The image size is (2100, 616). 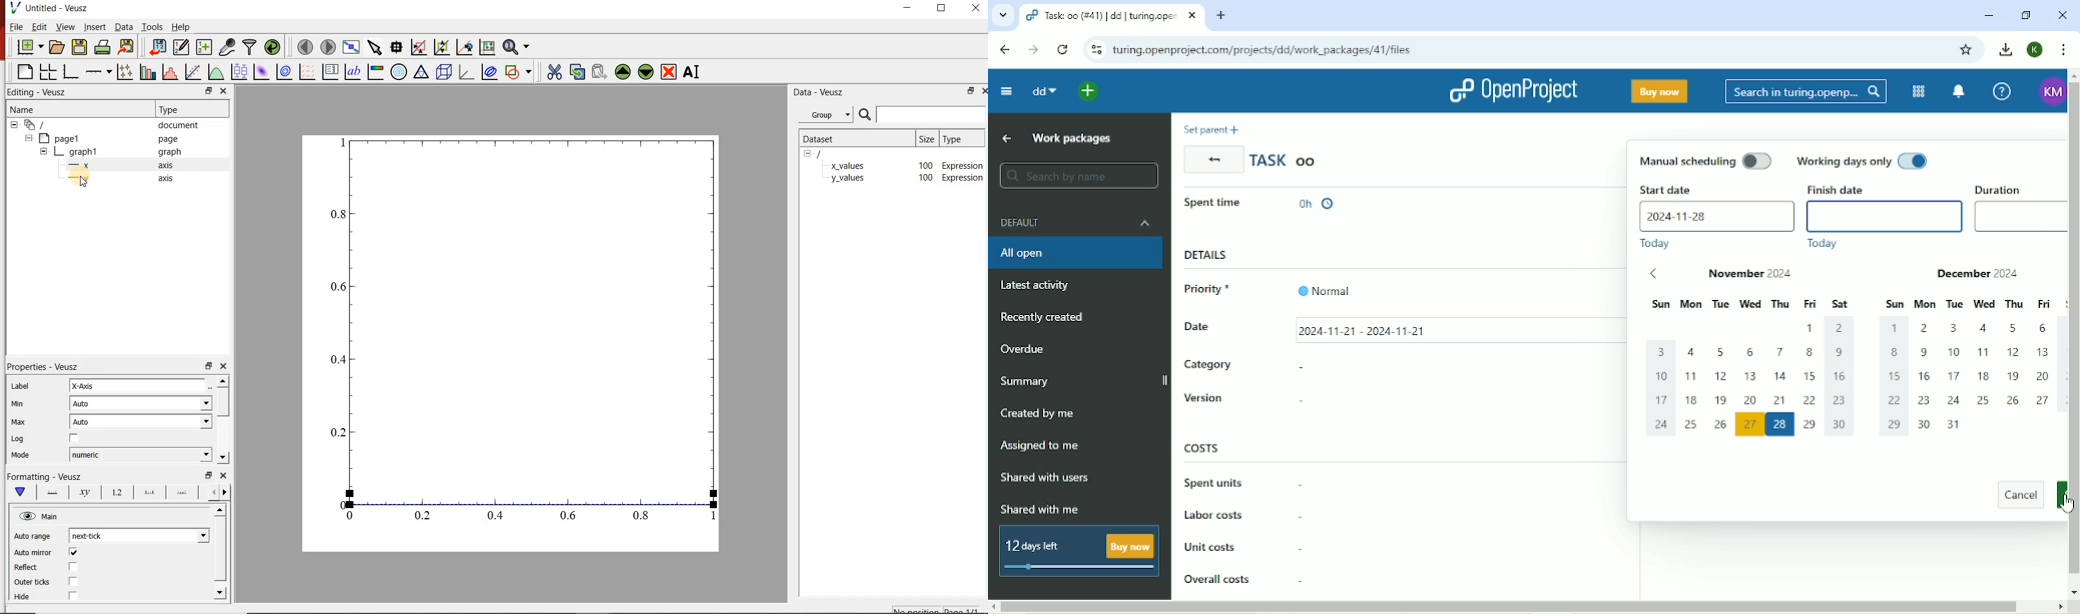 I want to click on Current tab, so click(x=1112, y=15).